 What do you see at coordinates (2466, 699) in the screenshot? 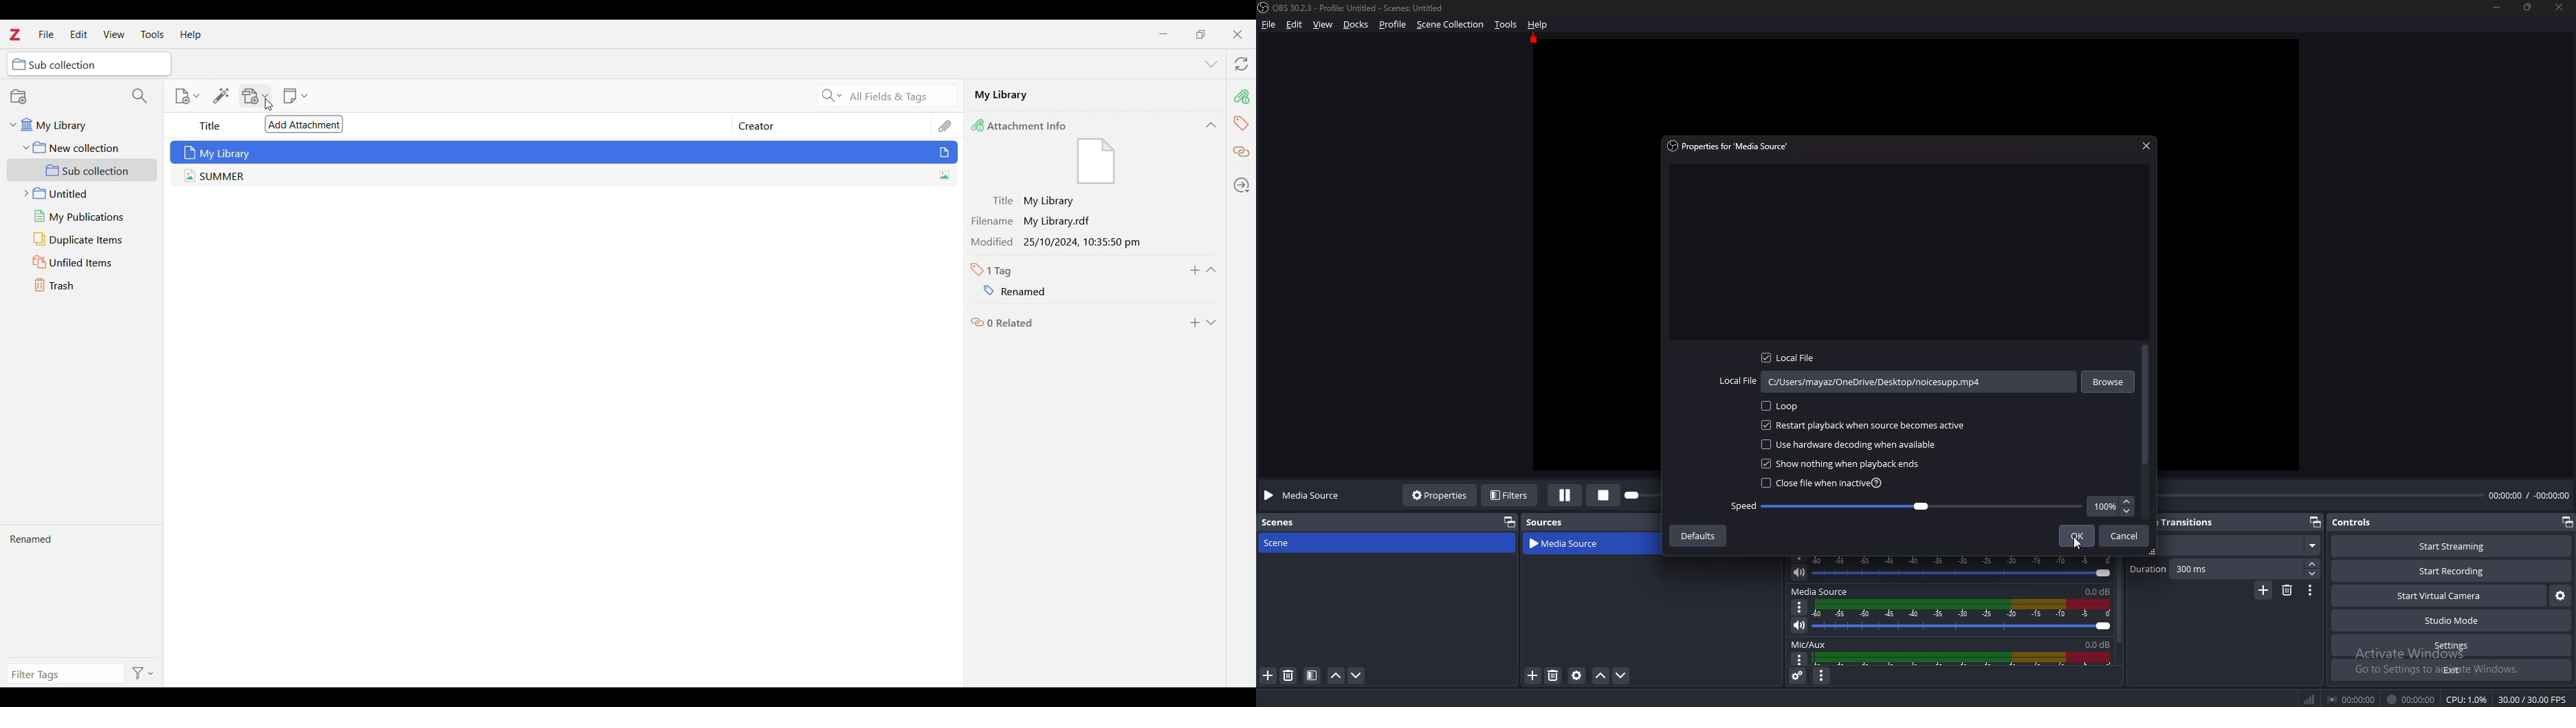
I see `CPU: 1.0%` at bounding box center [2466, 699].